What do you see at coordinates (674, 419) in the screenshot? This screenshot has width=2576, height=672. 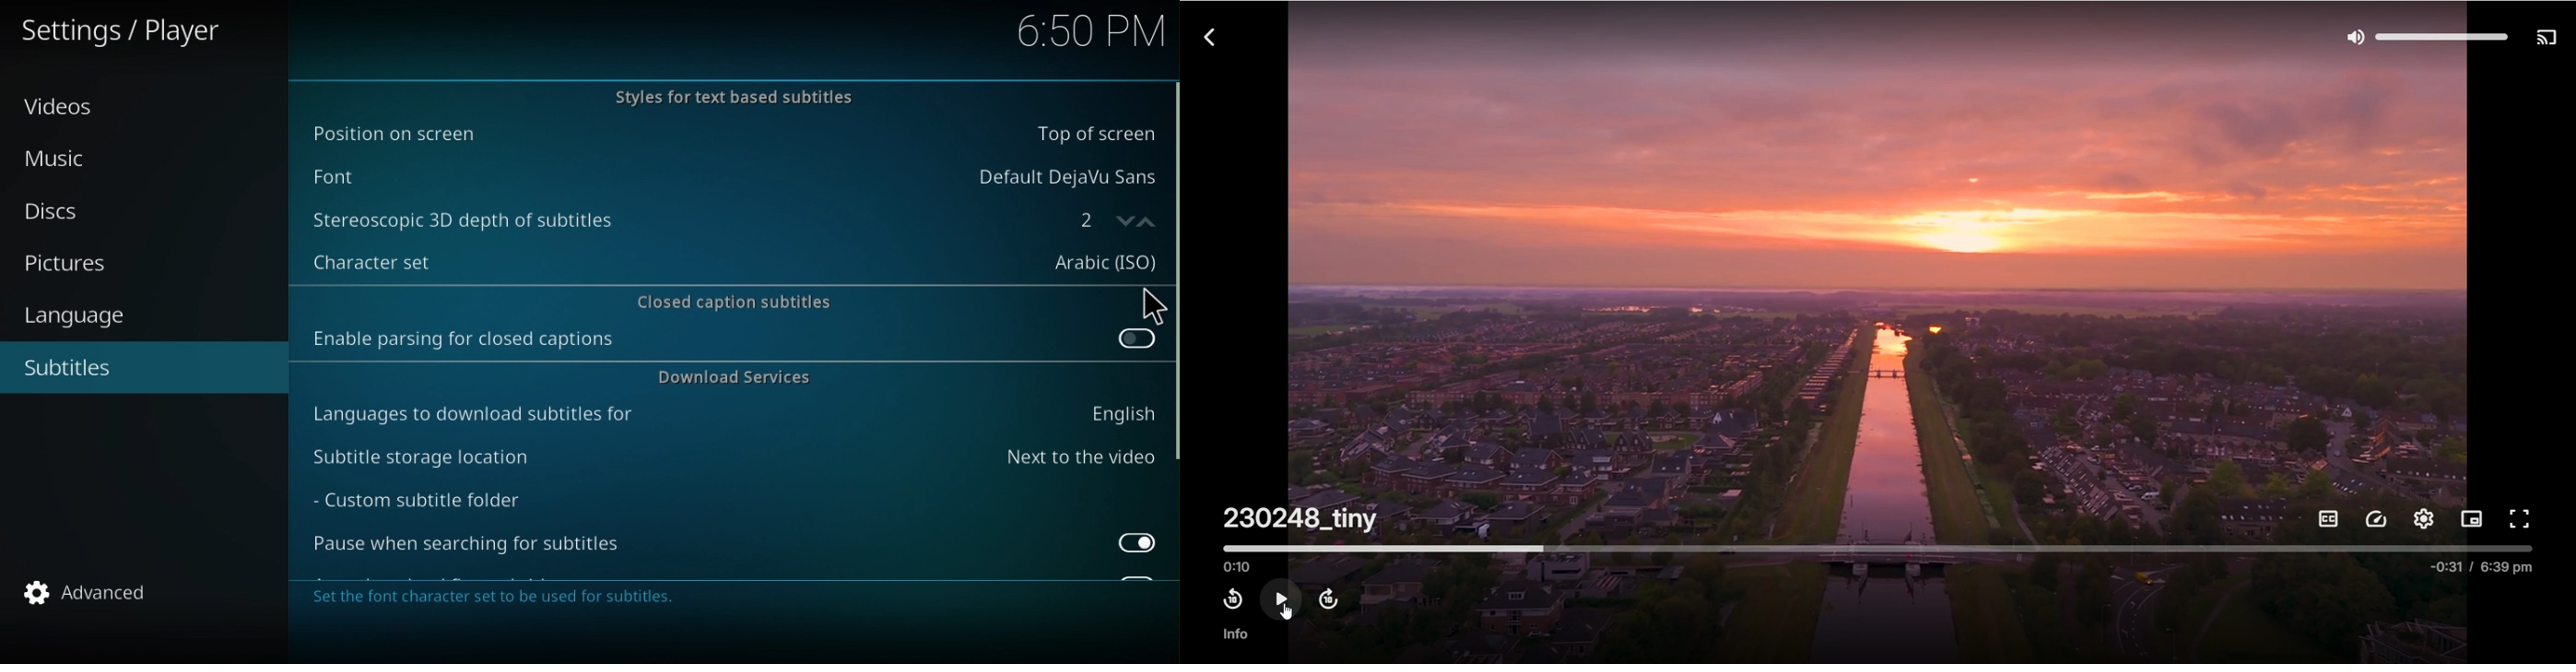 I see `Languages to download subtitles for` at bounding box center [674, 419].